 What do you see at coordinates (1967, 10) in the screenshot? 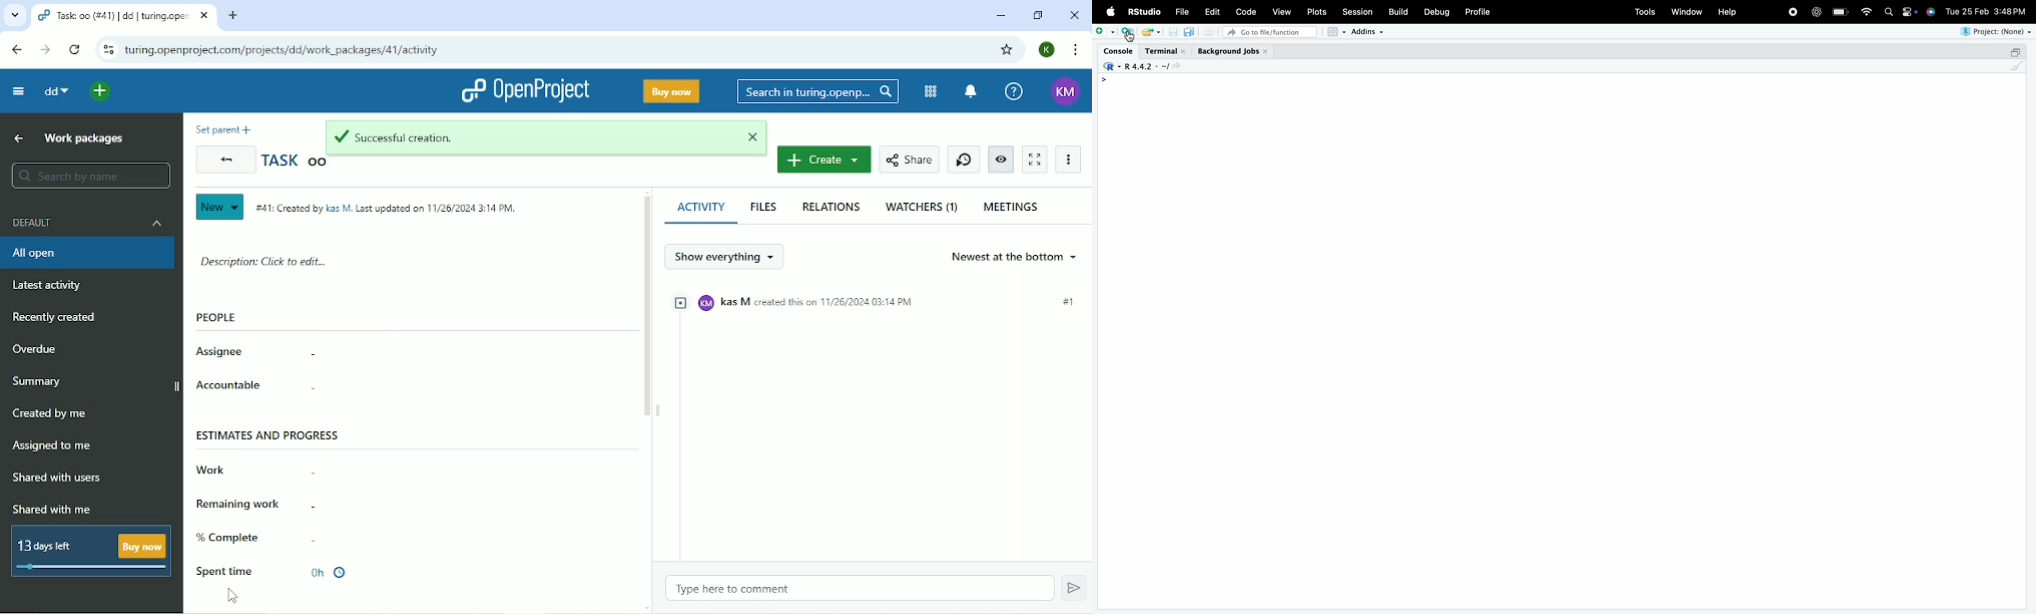
I see `Tue 25 Feb` at bounding box center [1967, 10].